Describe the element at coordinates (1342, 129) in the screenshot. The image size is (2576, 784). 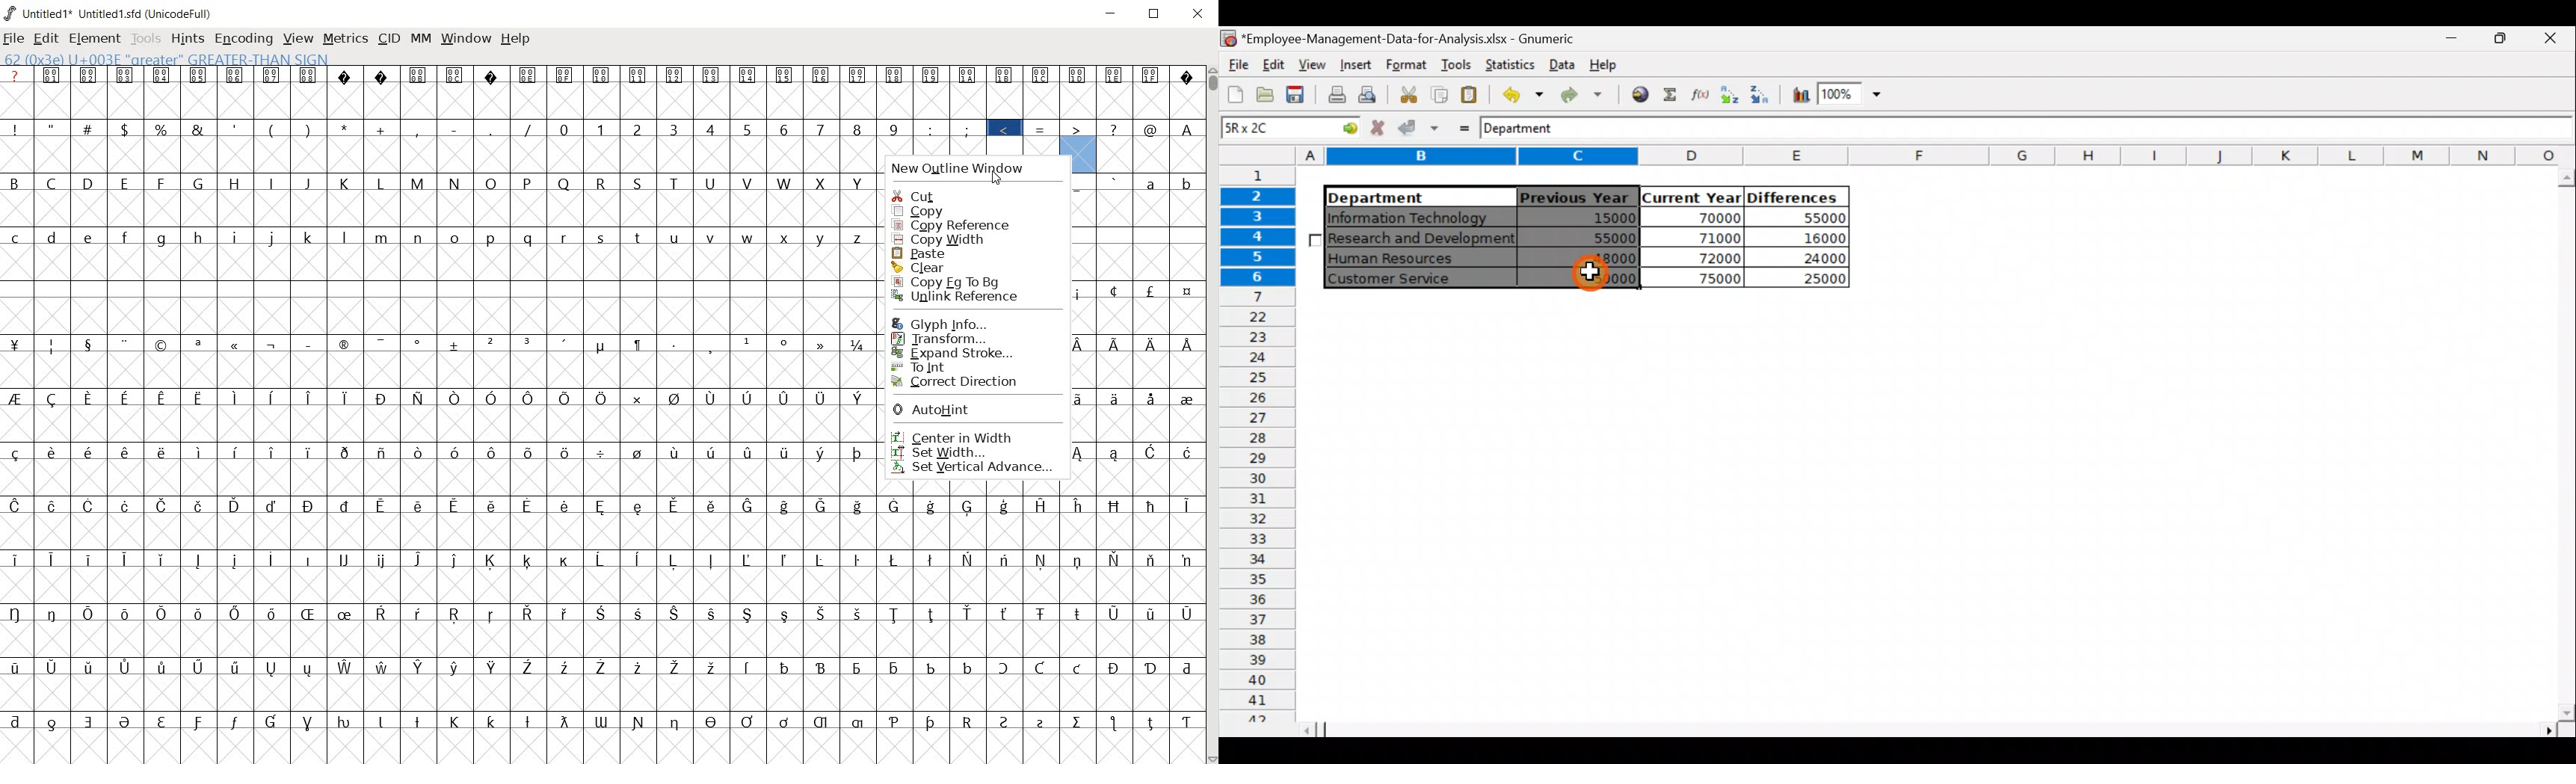
I see `go to` at that location.